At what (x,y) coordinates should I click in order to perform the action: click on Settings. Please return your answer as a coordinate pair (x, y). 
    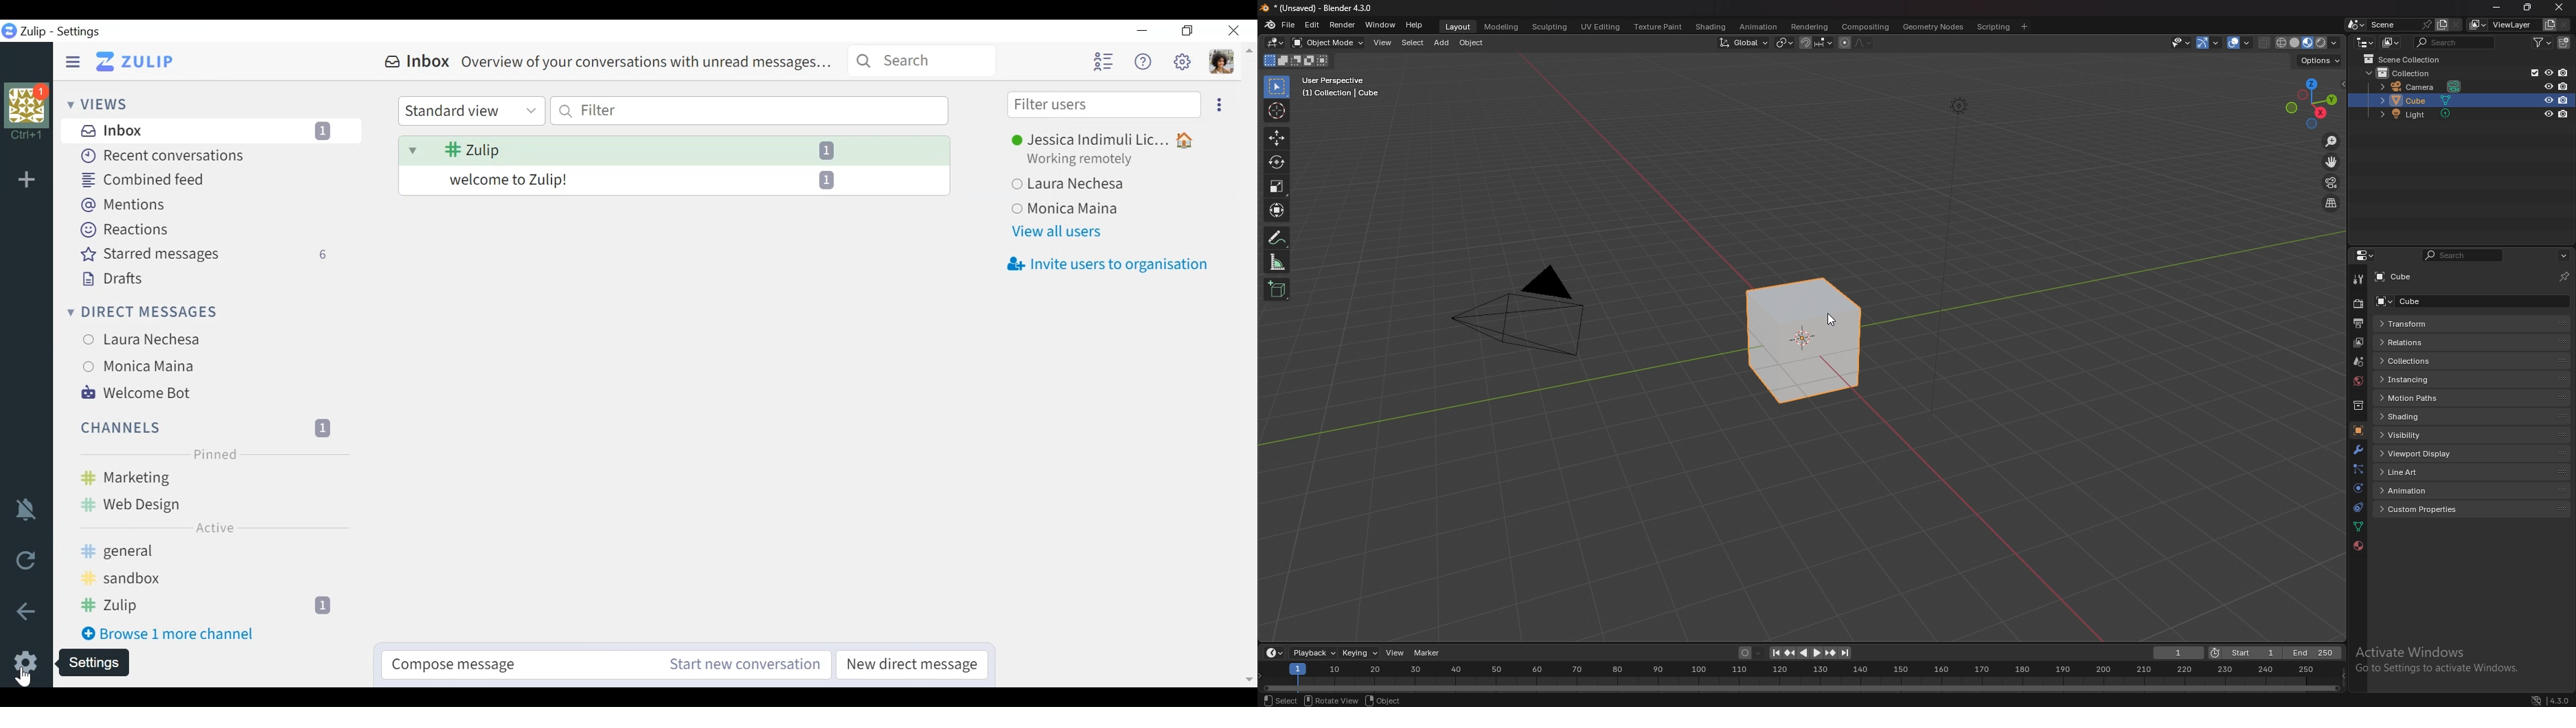
    Looking at the image, I should click on (104, 664).